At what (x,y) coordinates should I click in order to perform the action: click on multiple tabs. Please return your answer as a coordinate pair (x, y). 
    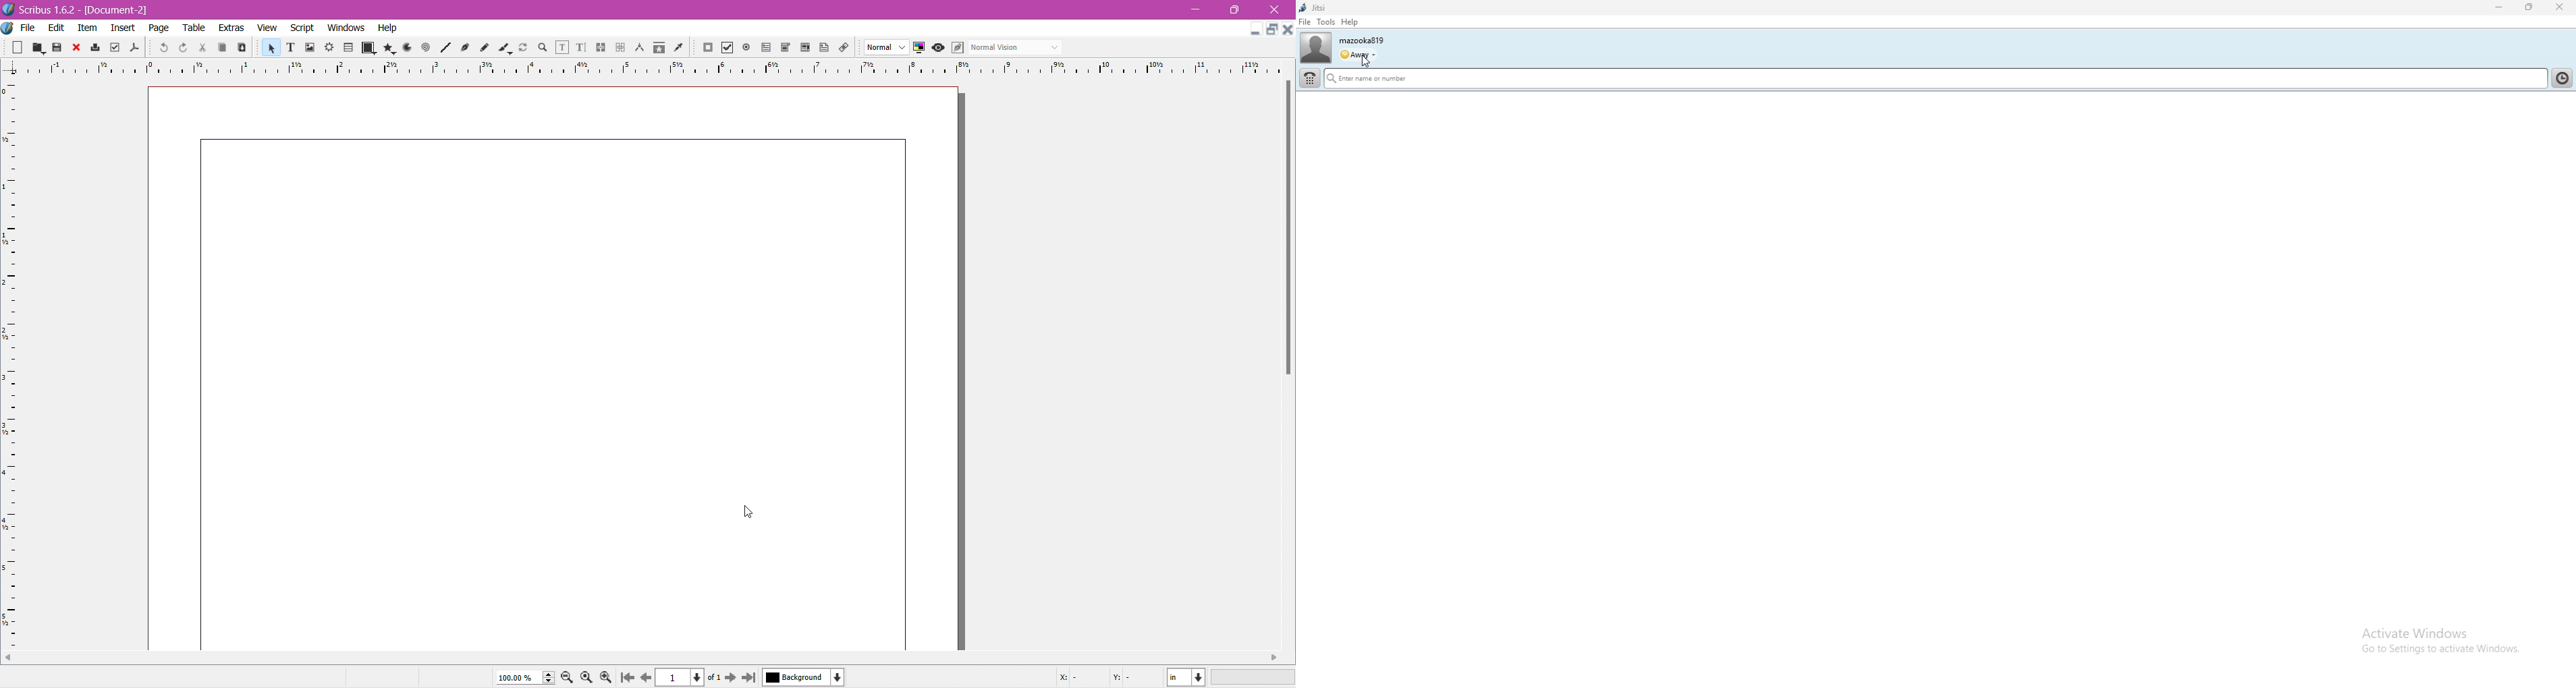
    Looking at the image, I should click on (1273, 28).